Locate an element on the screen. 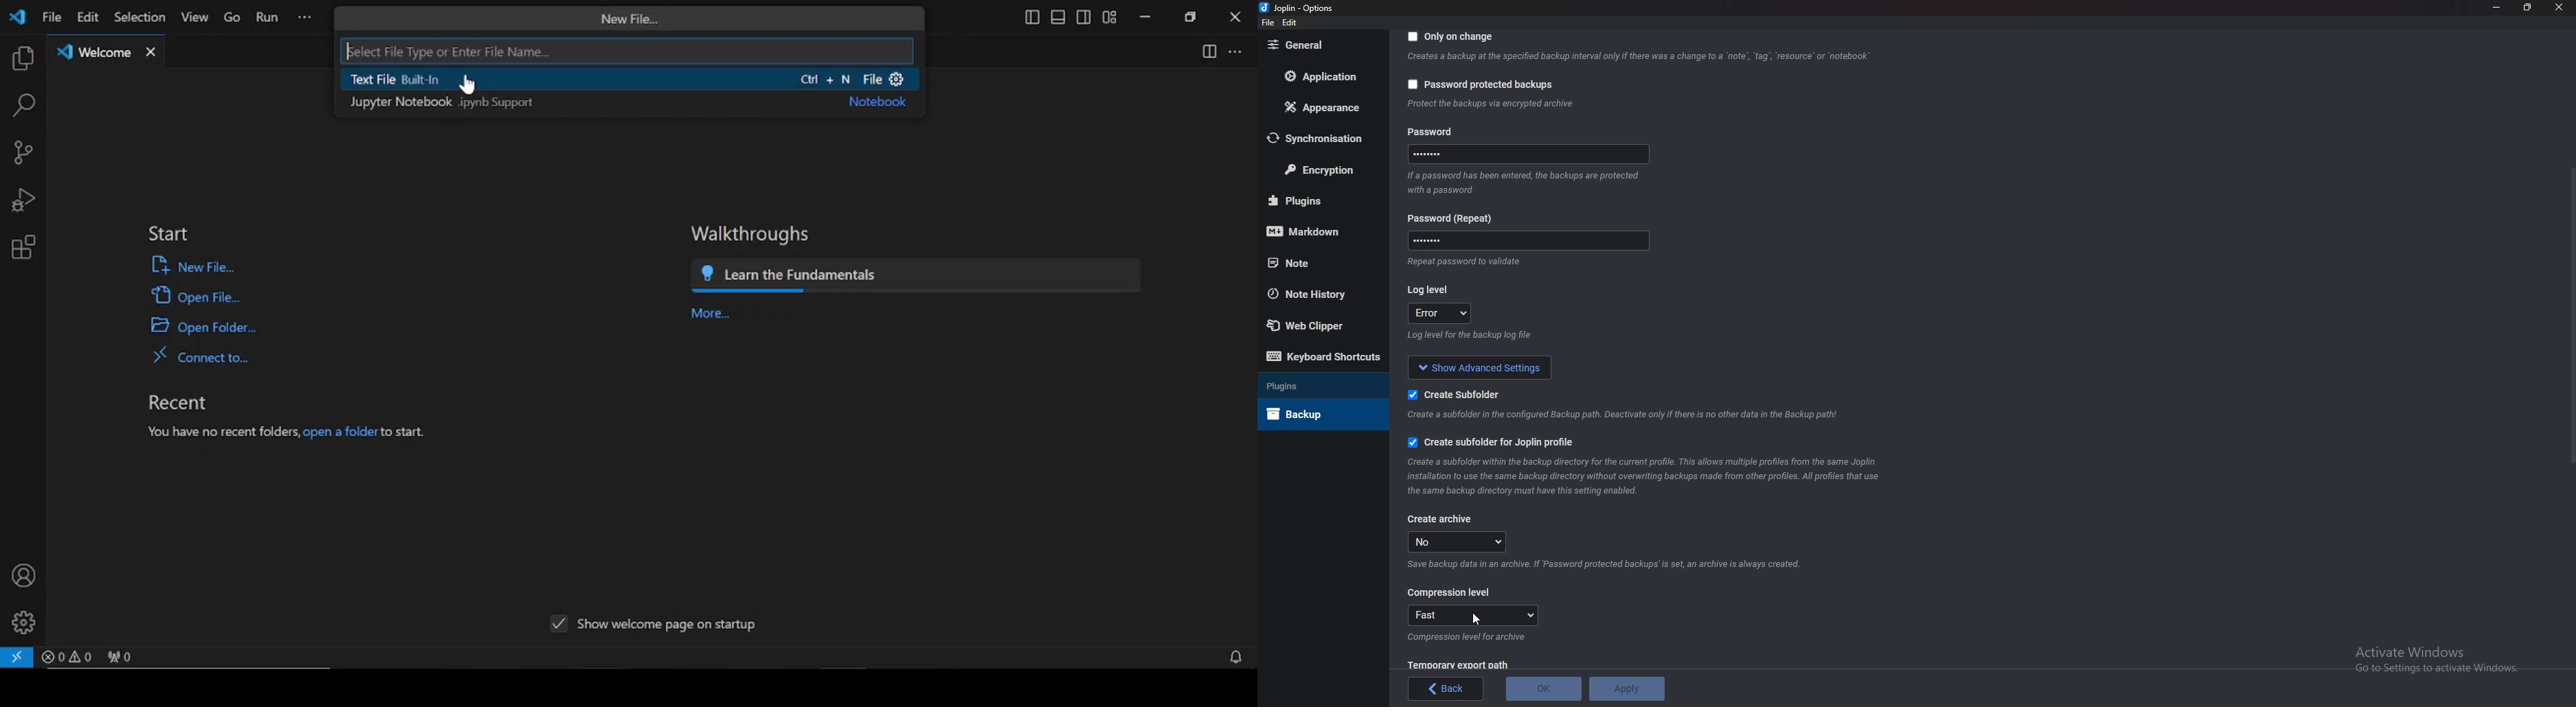 The width and height of the screenshot is (2576, 728). create archive is located at coordinates (1441, 519).